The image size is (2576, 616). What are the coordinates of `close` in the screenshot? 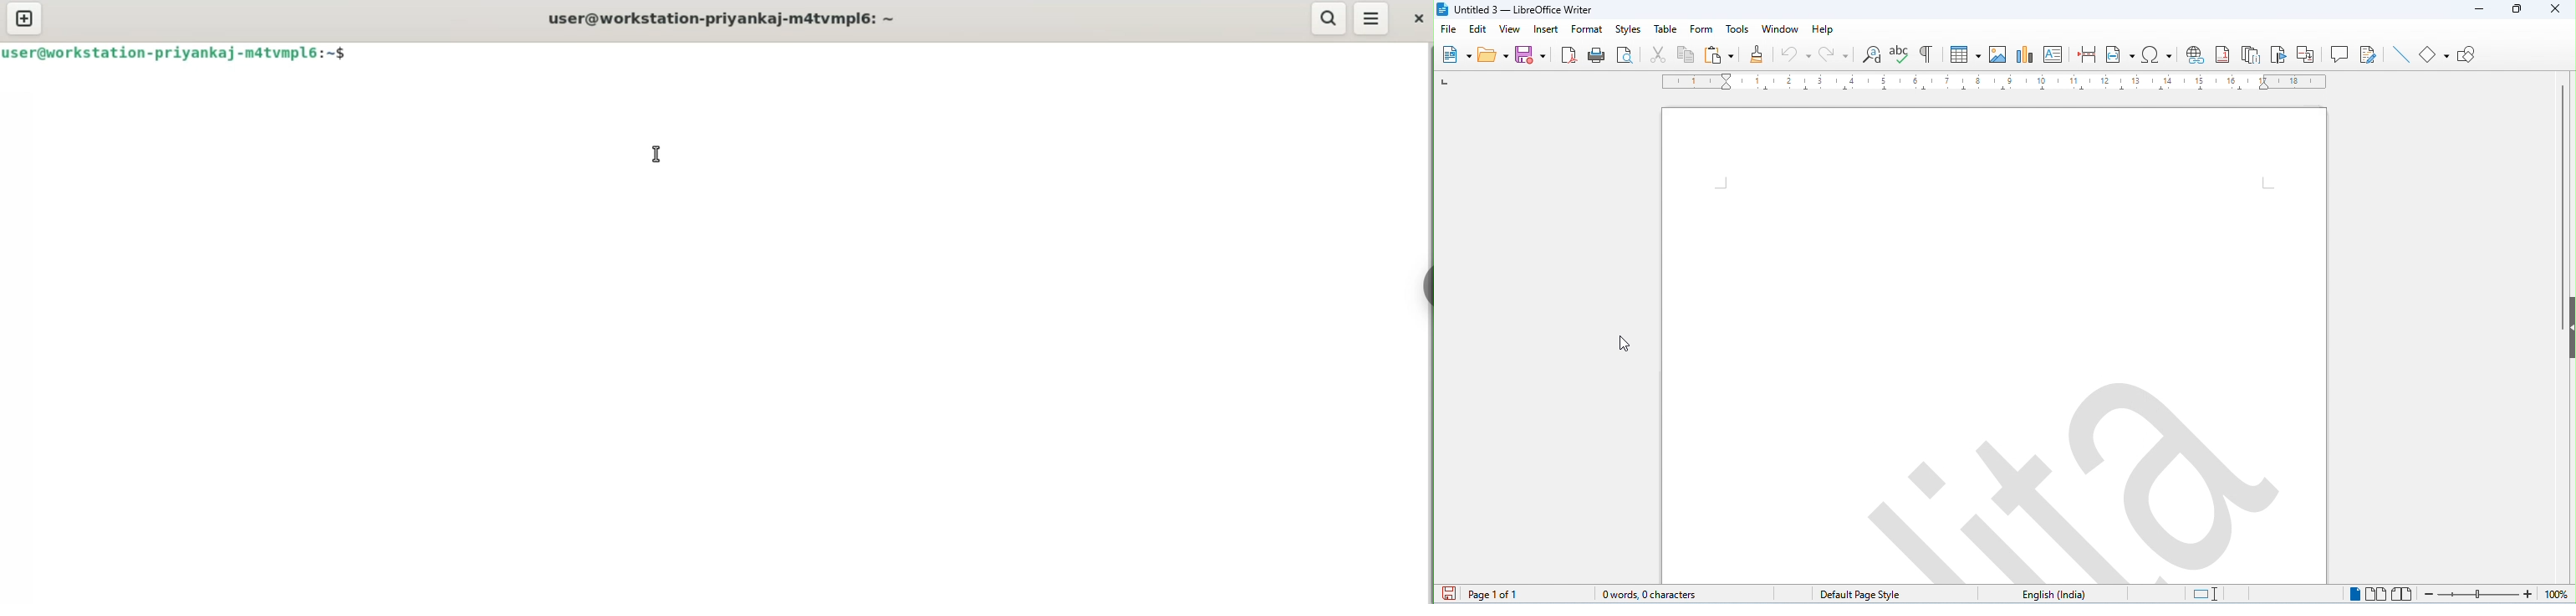 It's located at (2553, 8).